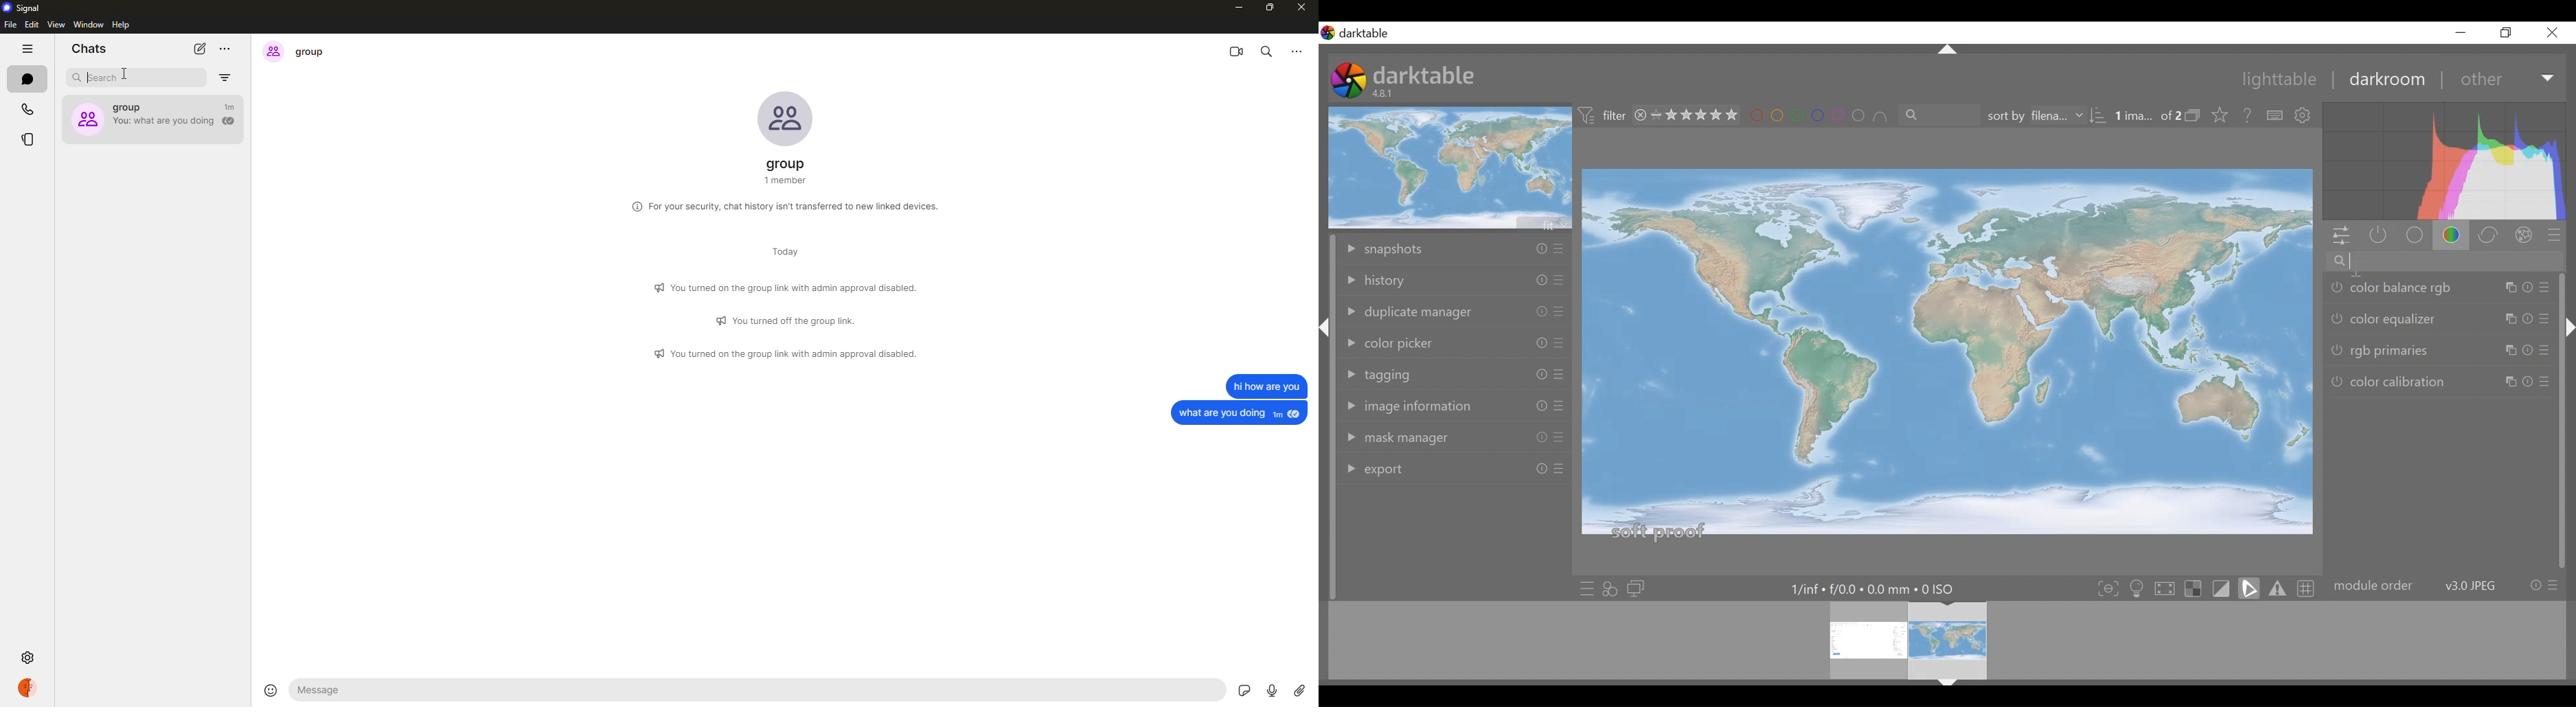 The height and width of the screenshot is (728, 2576). I want to click on rgb primaries, so click(2379, 352).